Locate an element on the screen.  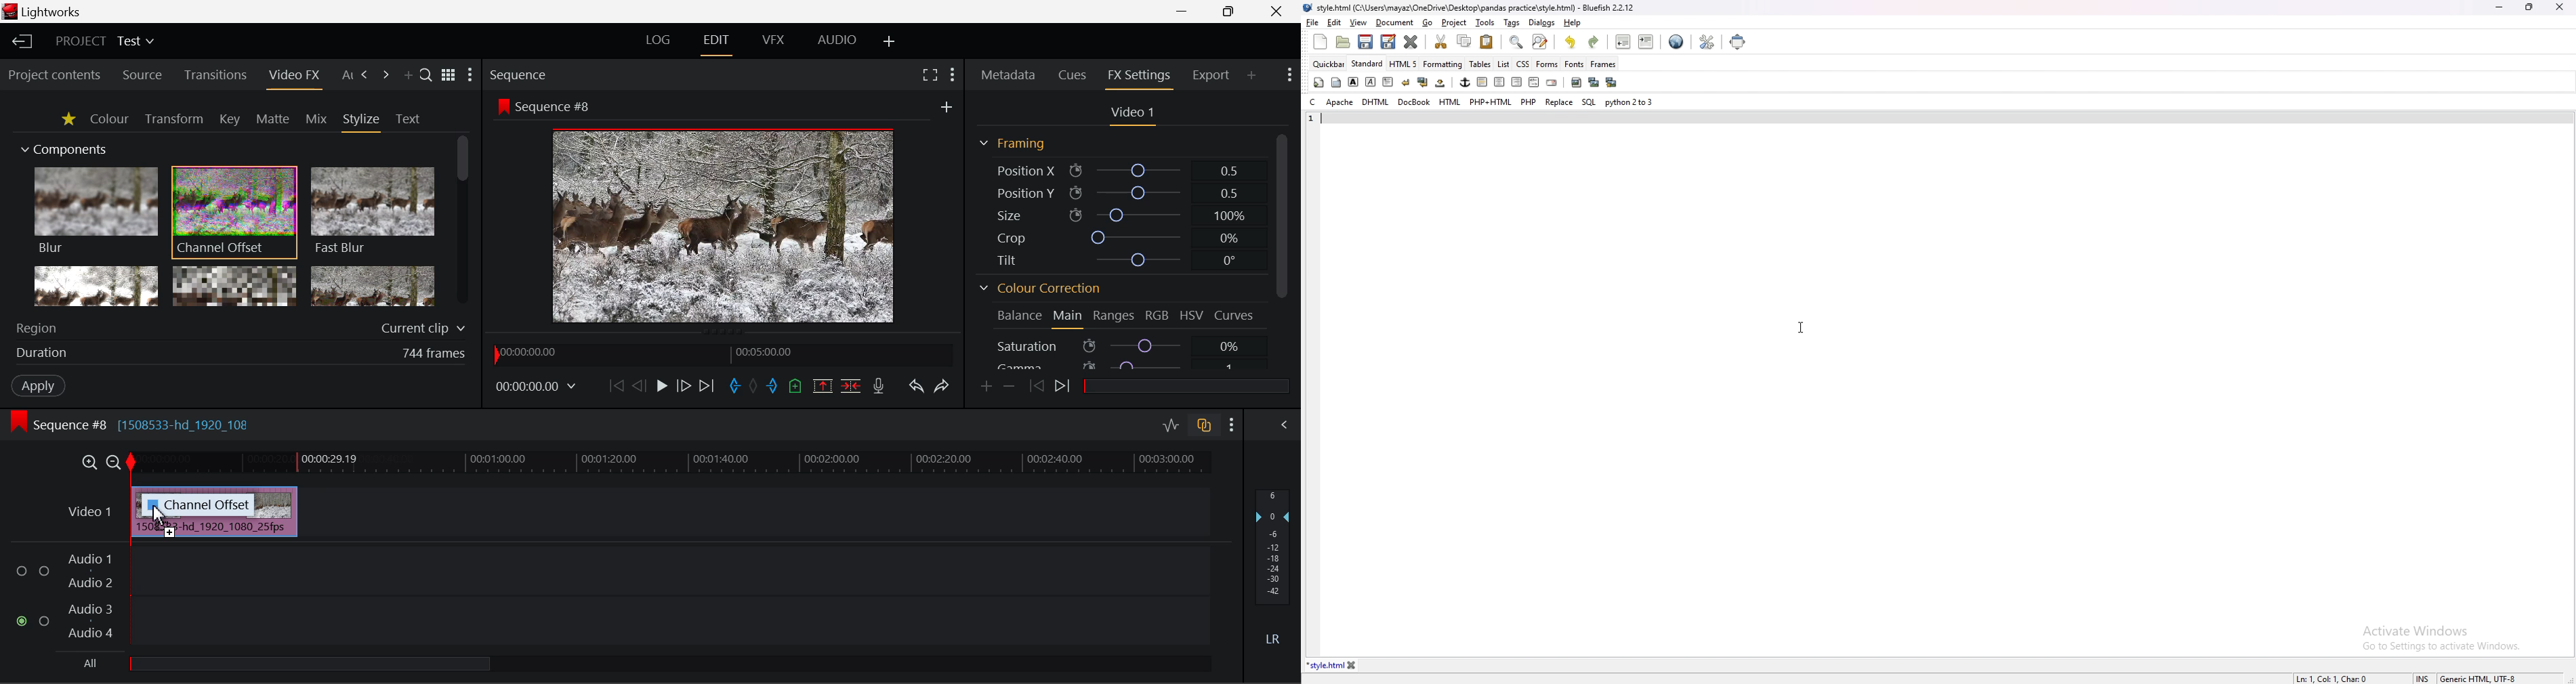
AUDIO Layout is located at coordinates (839, 43).